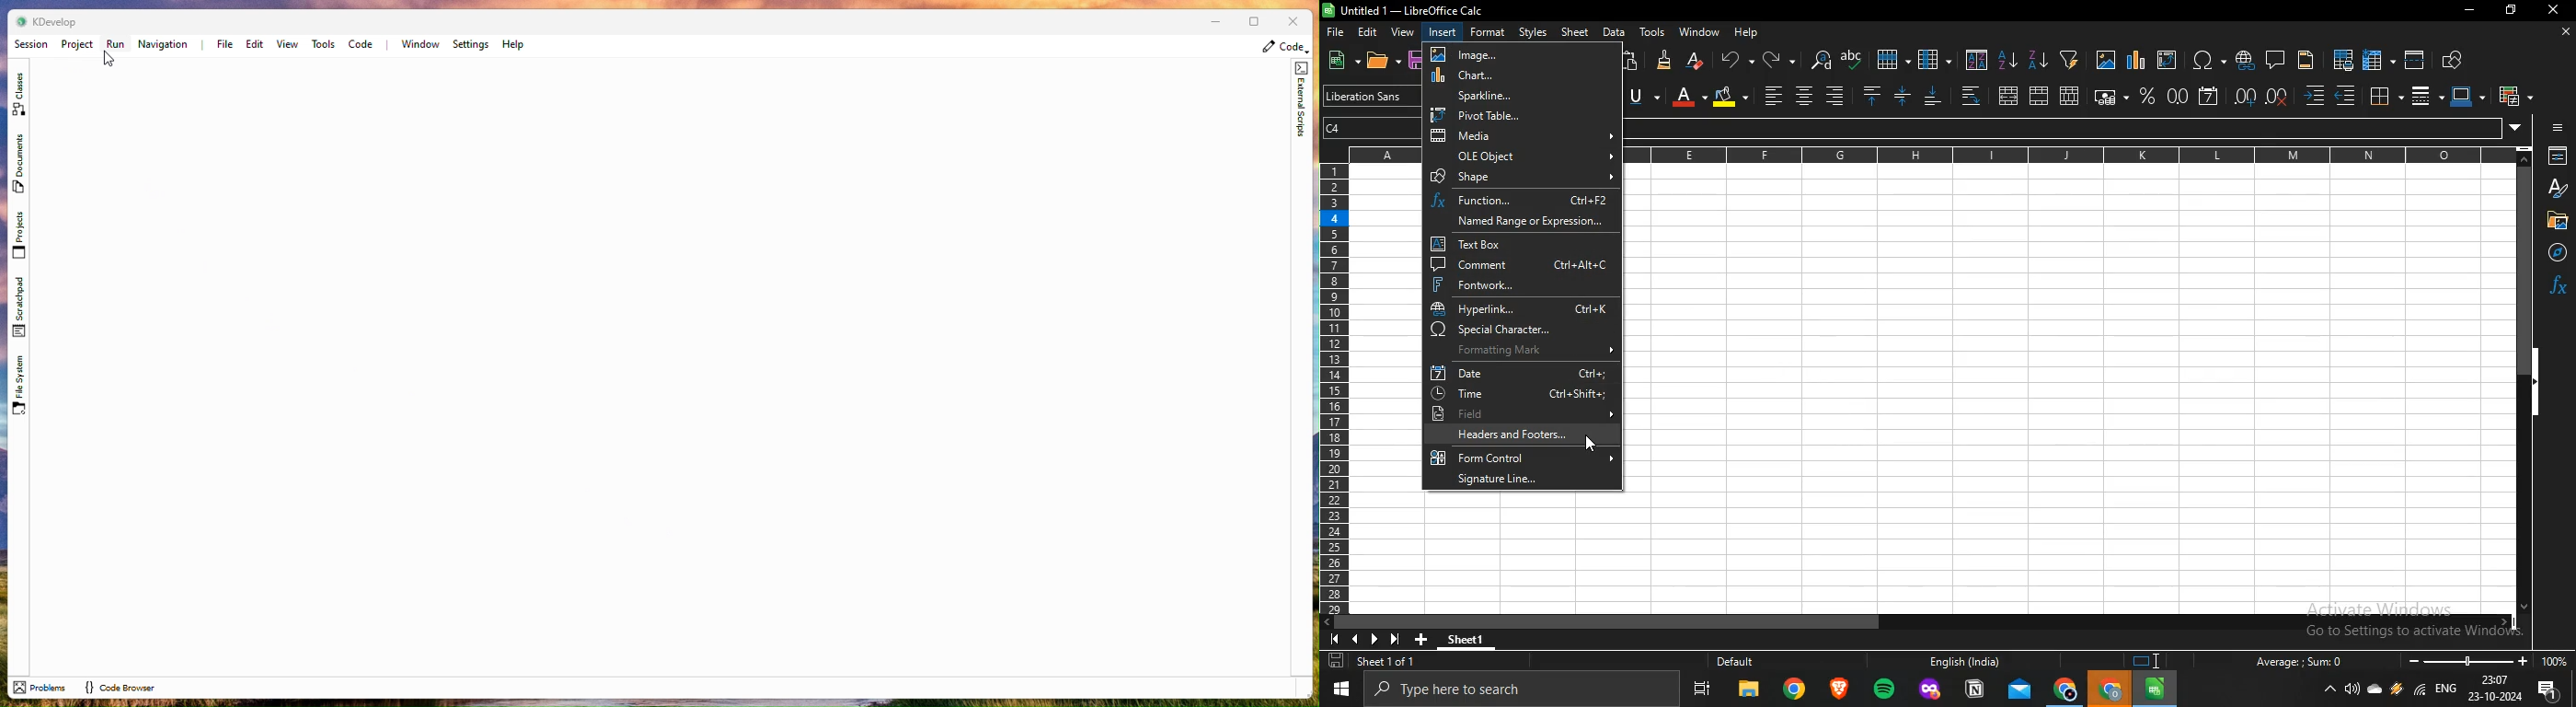 The width and height of the screenshot is (2576, 728). What do you see at coordinates (19, 91) in the screenshot?
I see `Class` at bounding box center [19, 91].